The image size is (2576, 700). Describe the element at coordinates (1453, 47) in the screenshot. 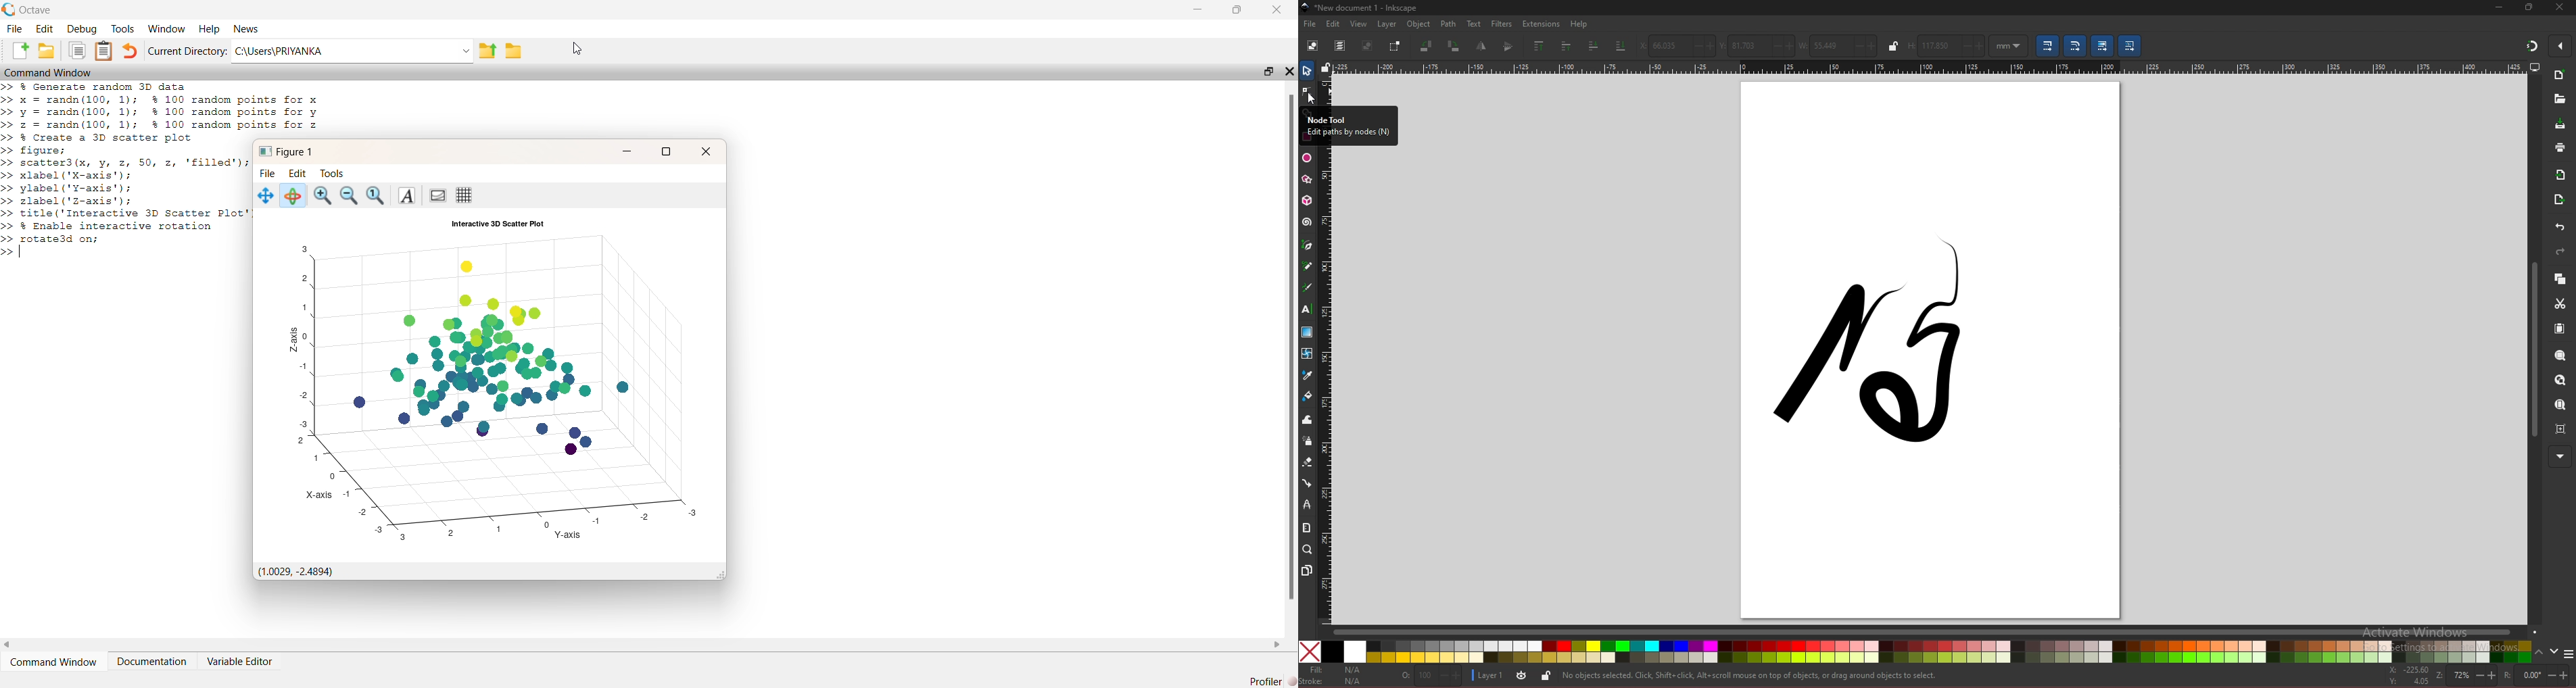

I see `rotate 90 degree cw` at that location.